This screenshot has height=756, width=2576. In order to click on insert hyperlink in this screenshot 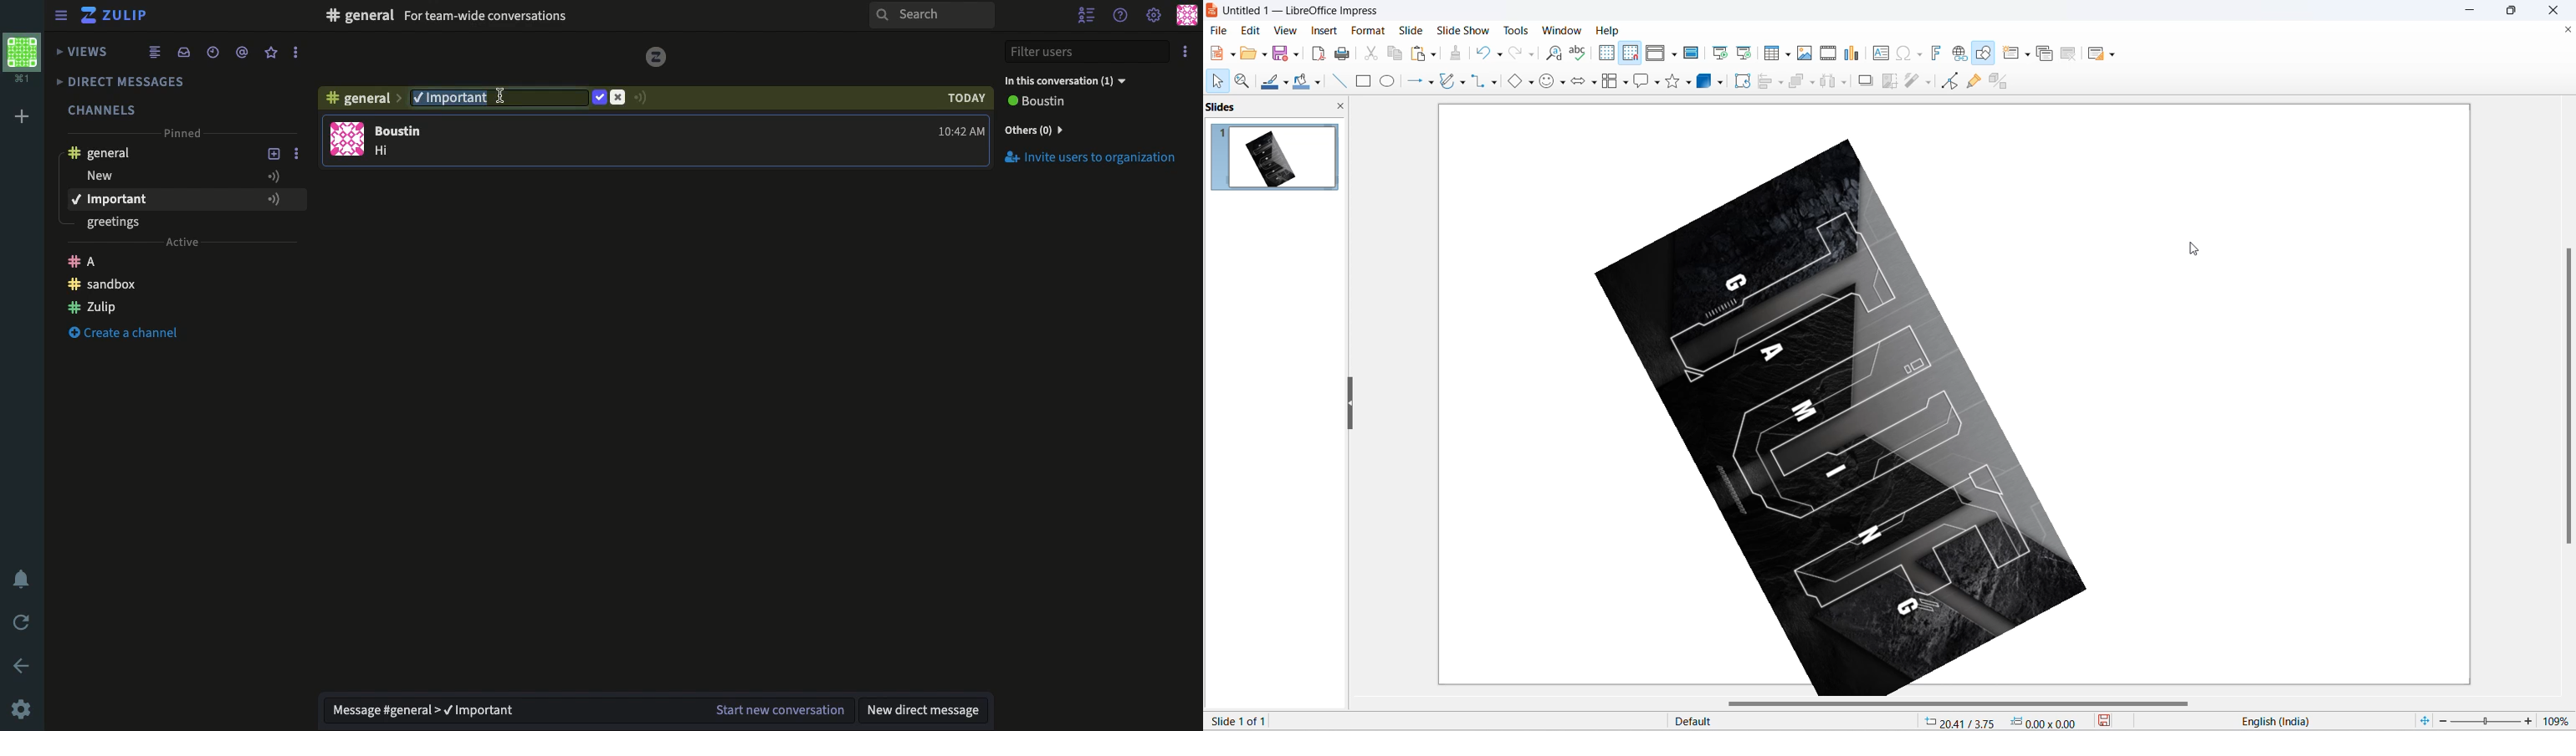, I will do `click(1961, 54)`.